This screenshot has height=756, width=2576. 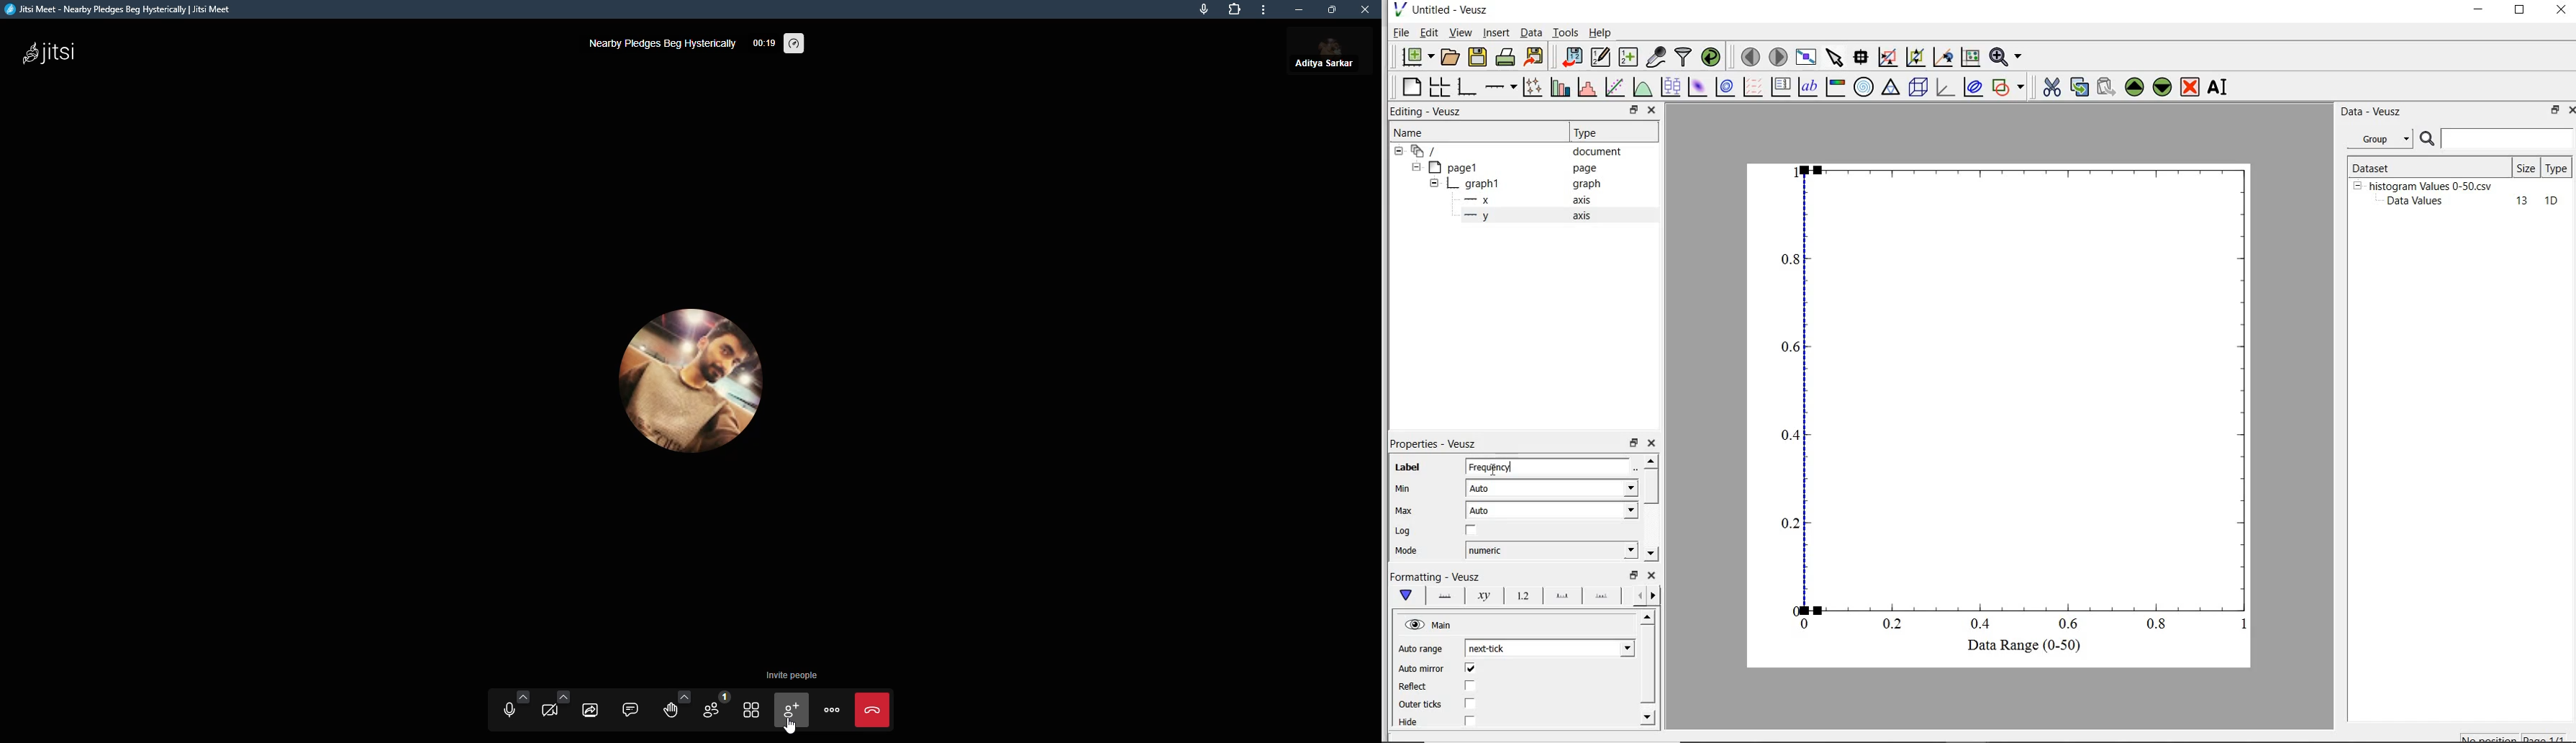 What do you see at coordinates (1633, 110) in the screenshot?
I see `restore down` at bounding box center [1633, 110].